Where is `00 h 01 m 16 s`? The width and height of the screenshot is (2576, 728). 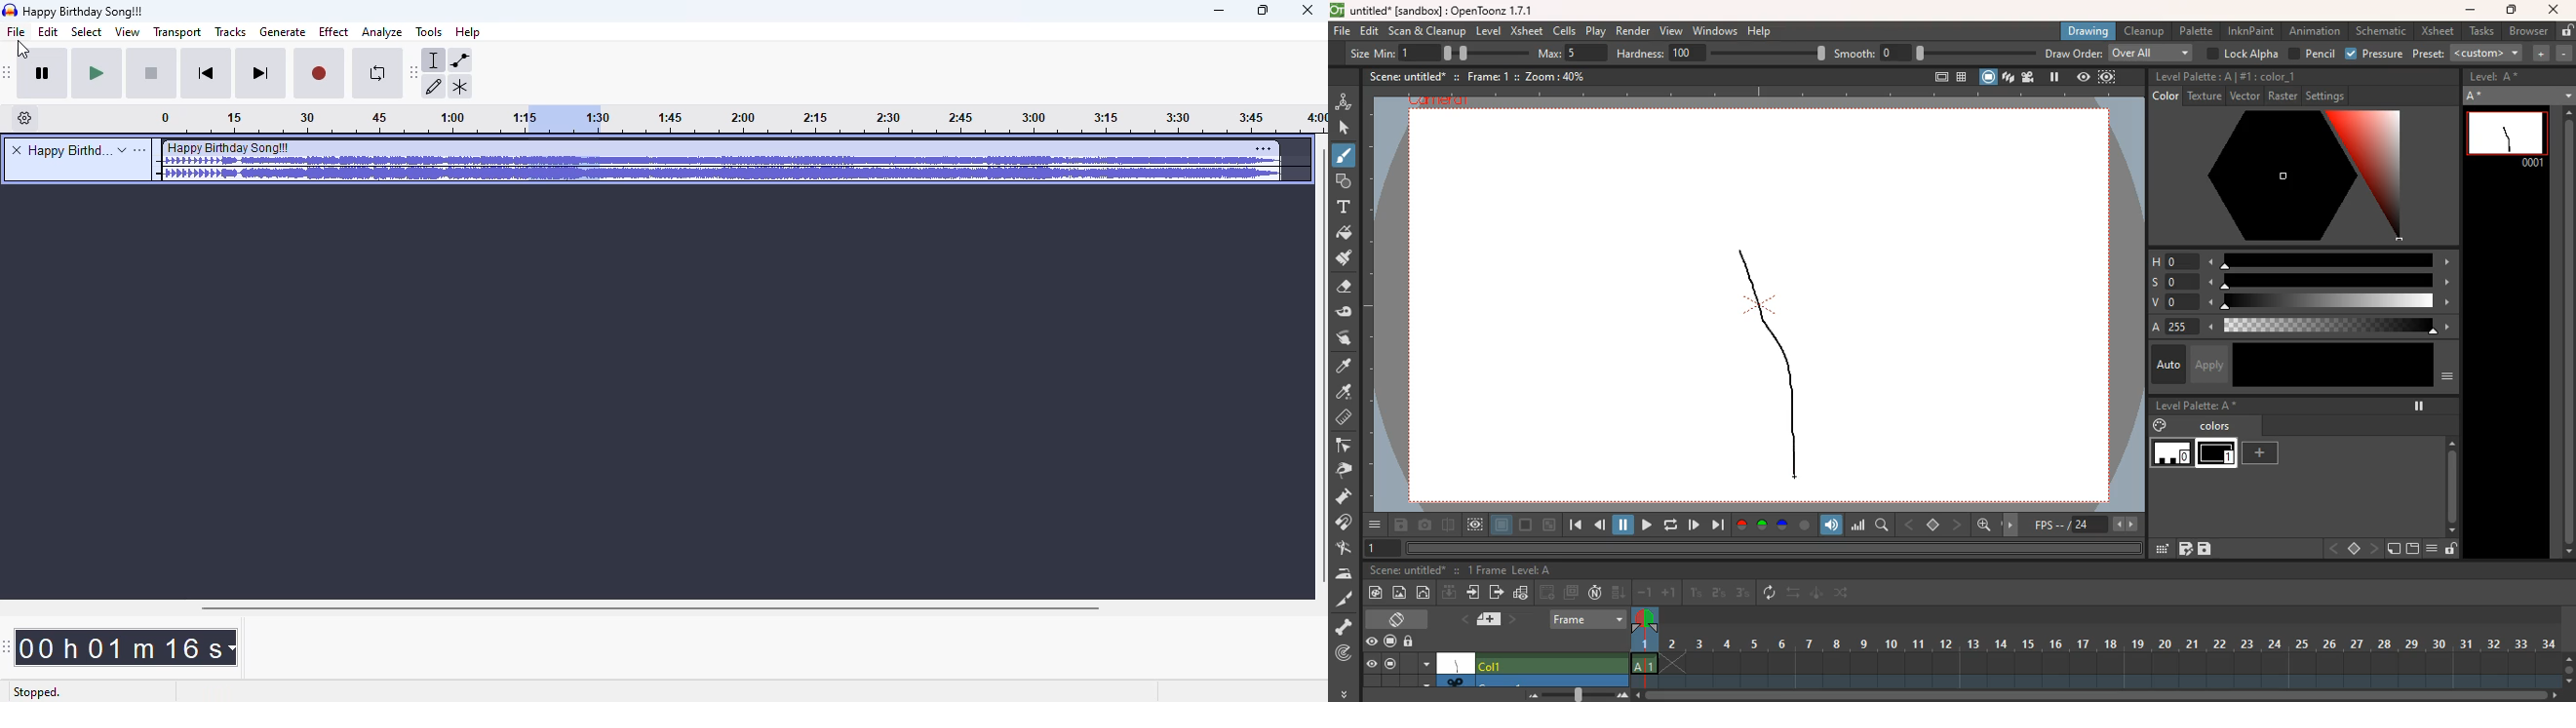
00 h 01 m 16 s is located at coordinates (127, 647).